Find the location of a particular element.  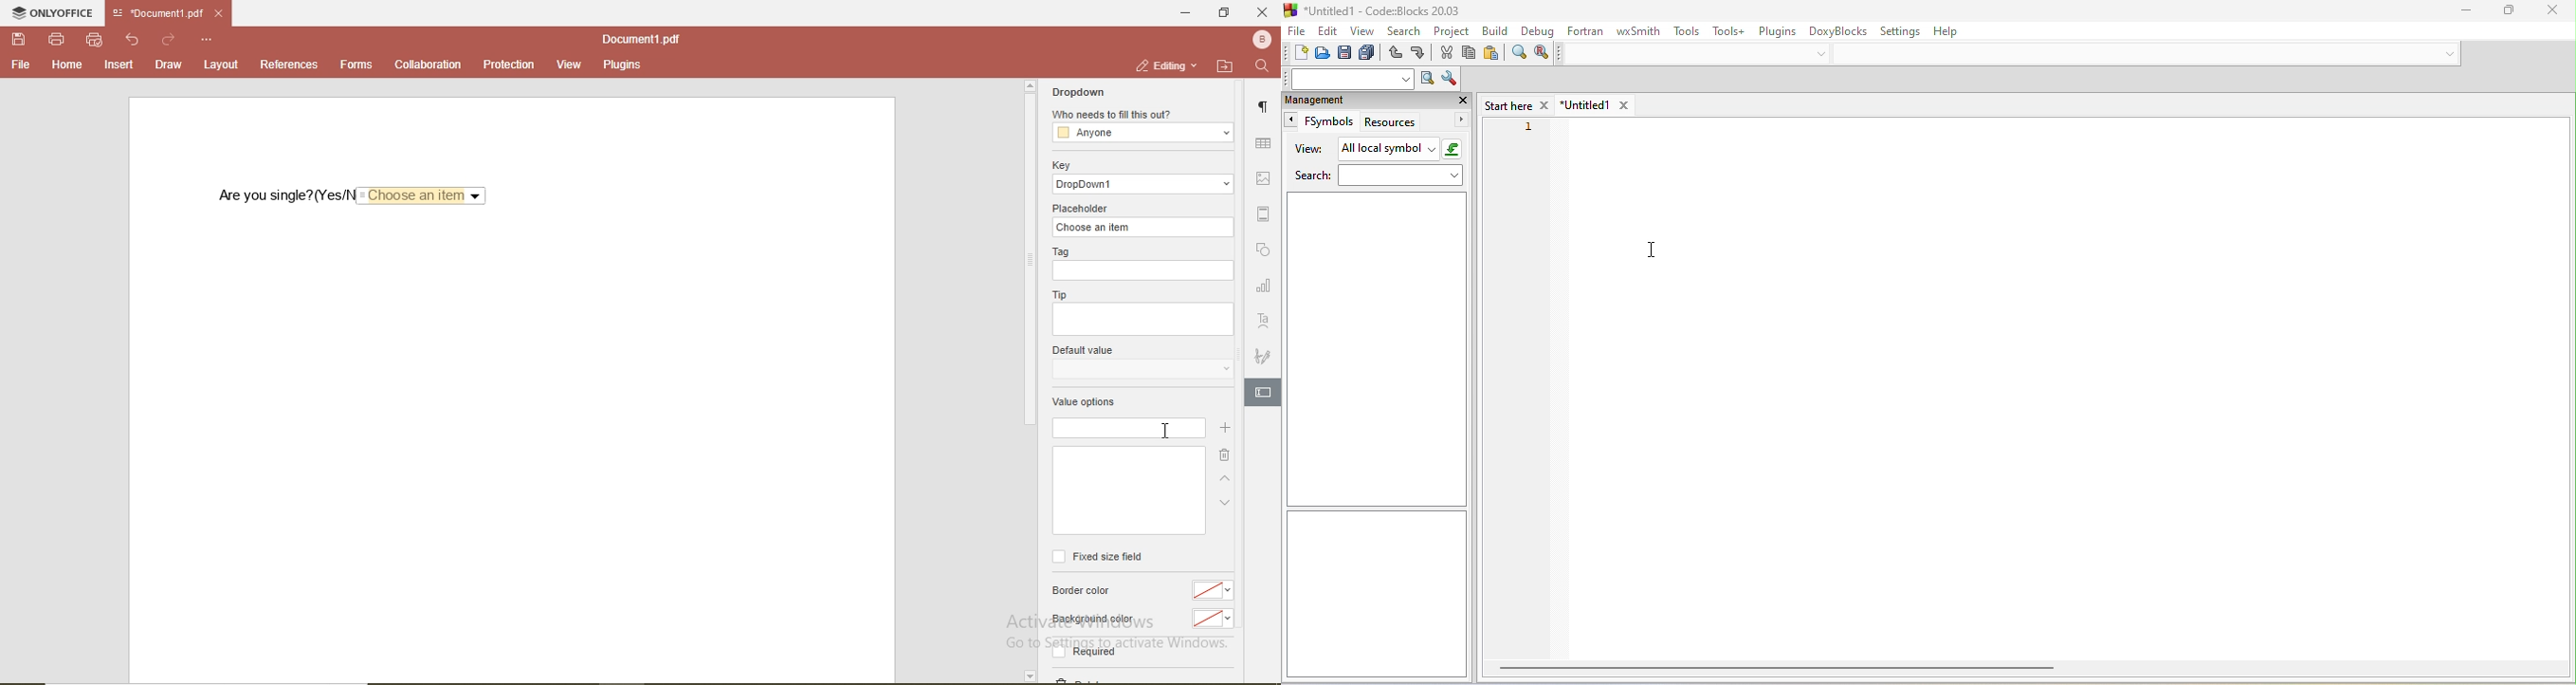

table is located at coordinates (1262, 145).